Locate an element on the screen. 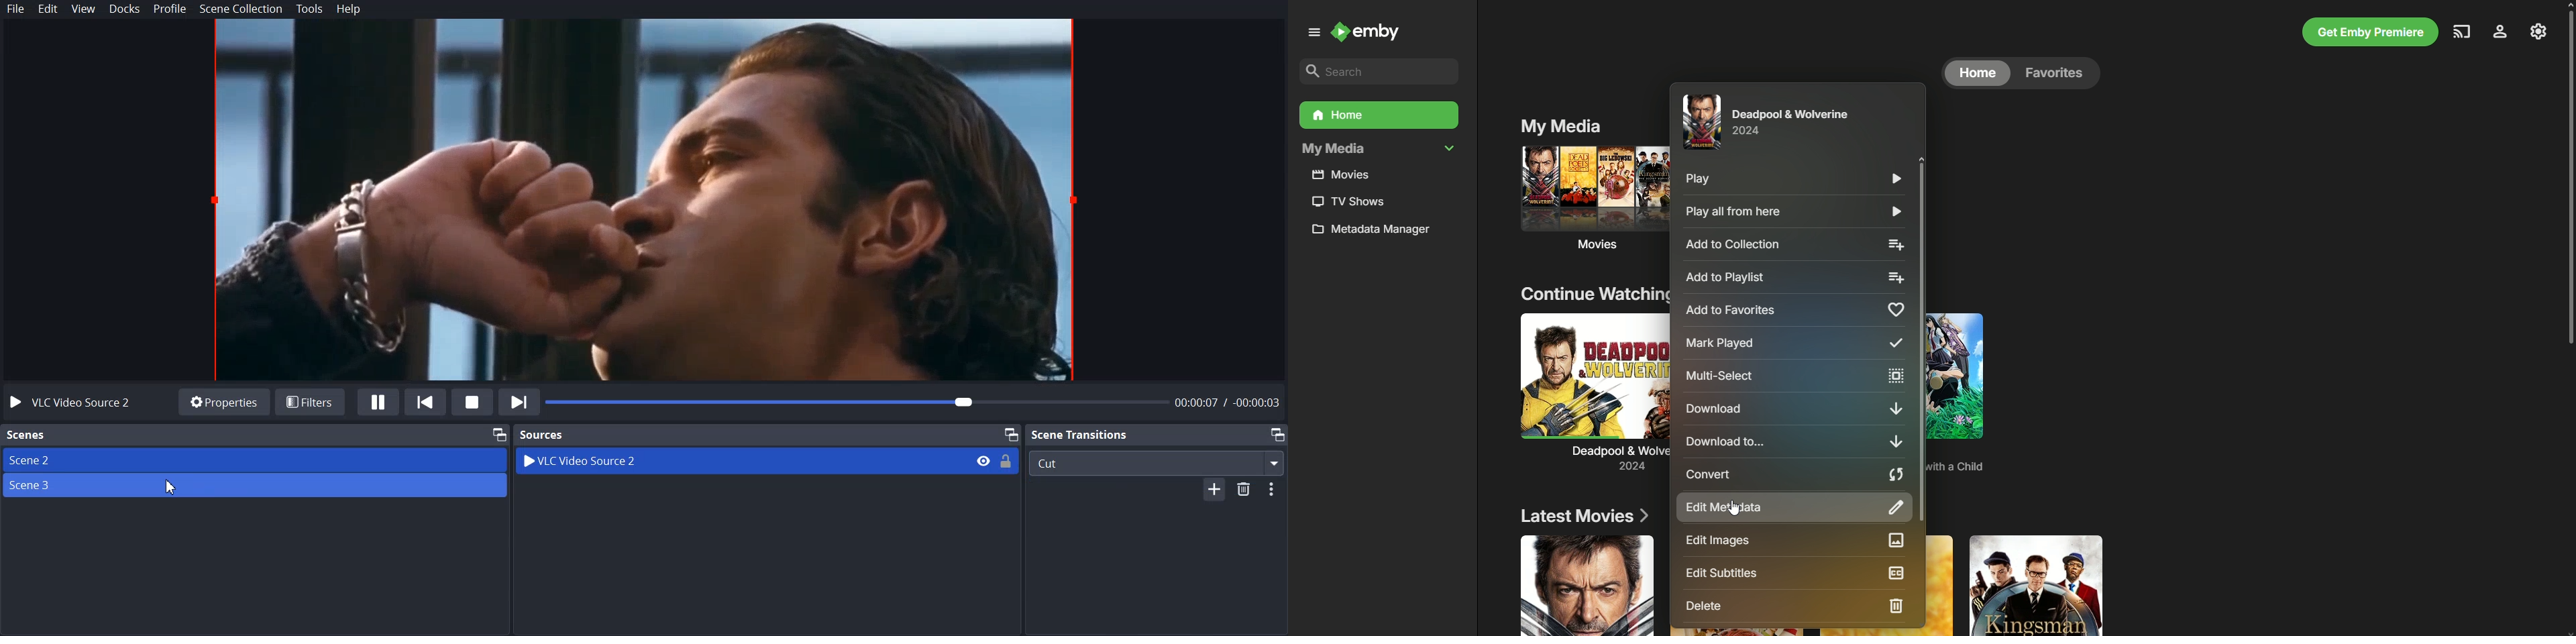 Image resolution: width=2576 pixels, height=644 pixels. Video Timeline is located at coordinates (916, 403).